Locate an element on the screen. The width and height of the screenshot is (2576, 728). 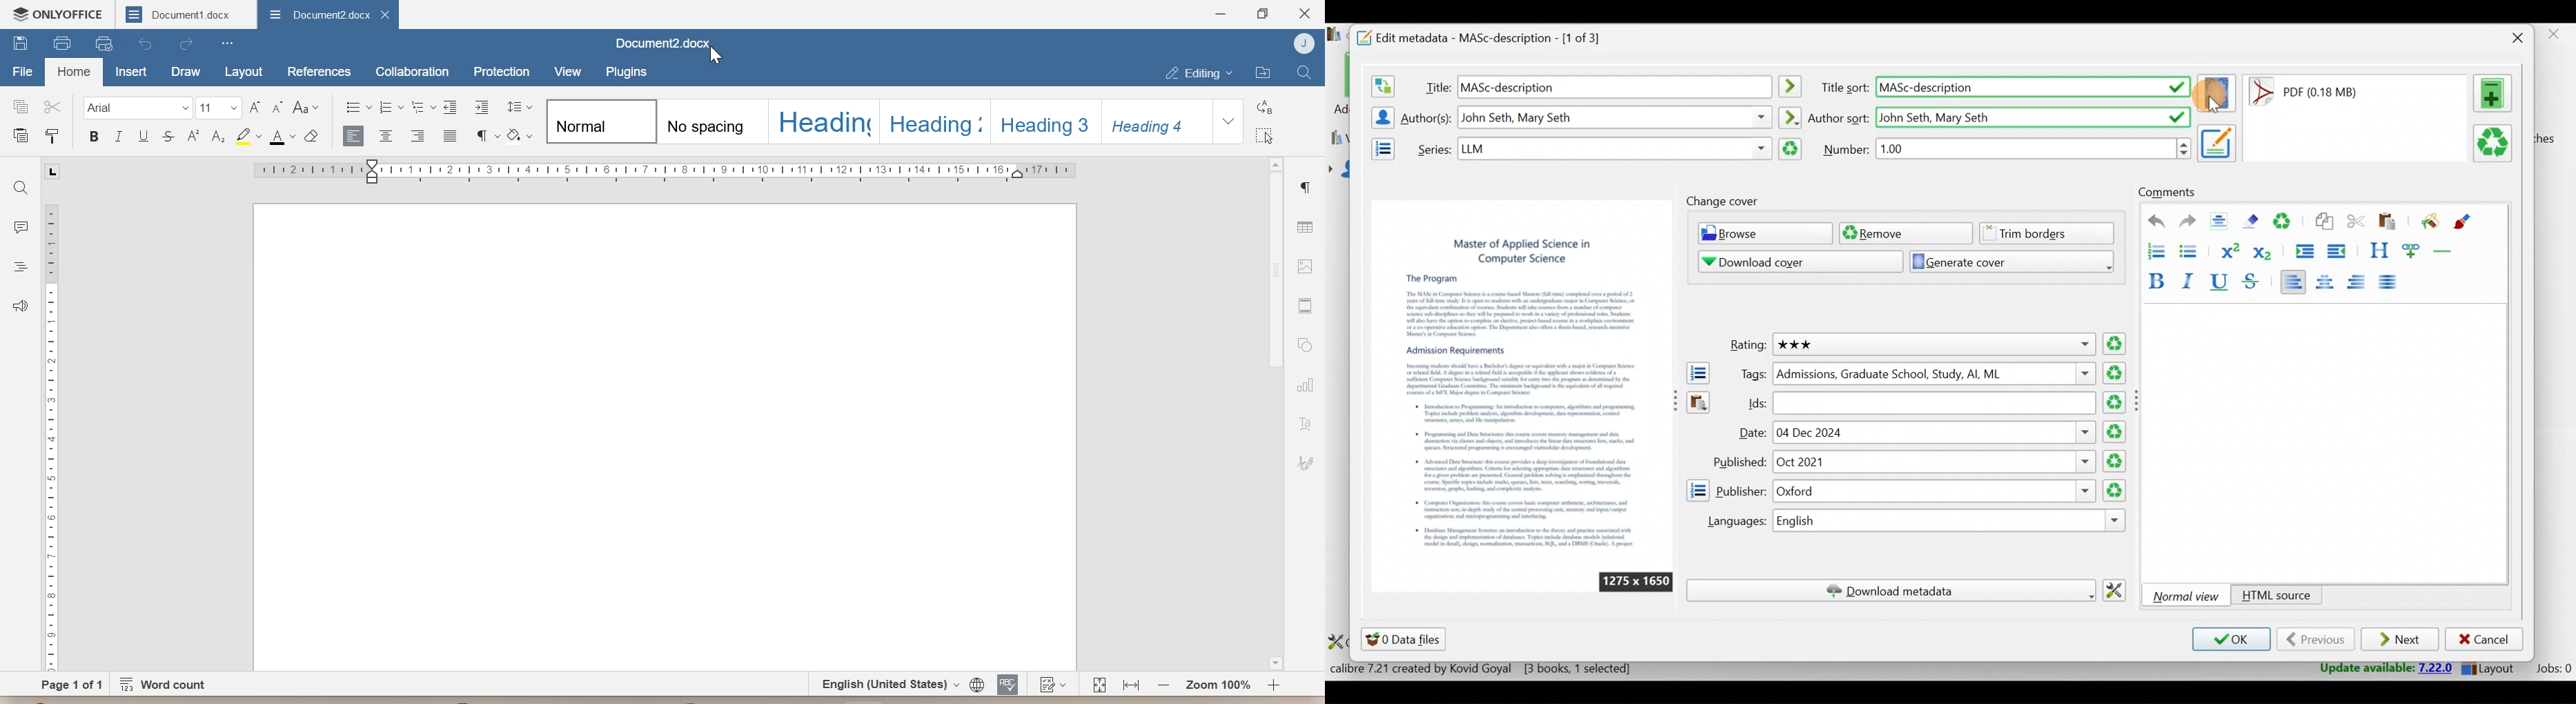
cover preview is located at coordinates (1521, 377).